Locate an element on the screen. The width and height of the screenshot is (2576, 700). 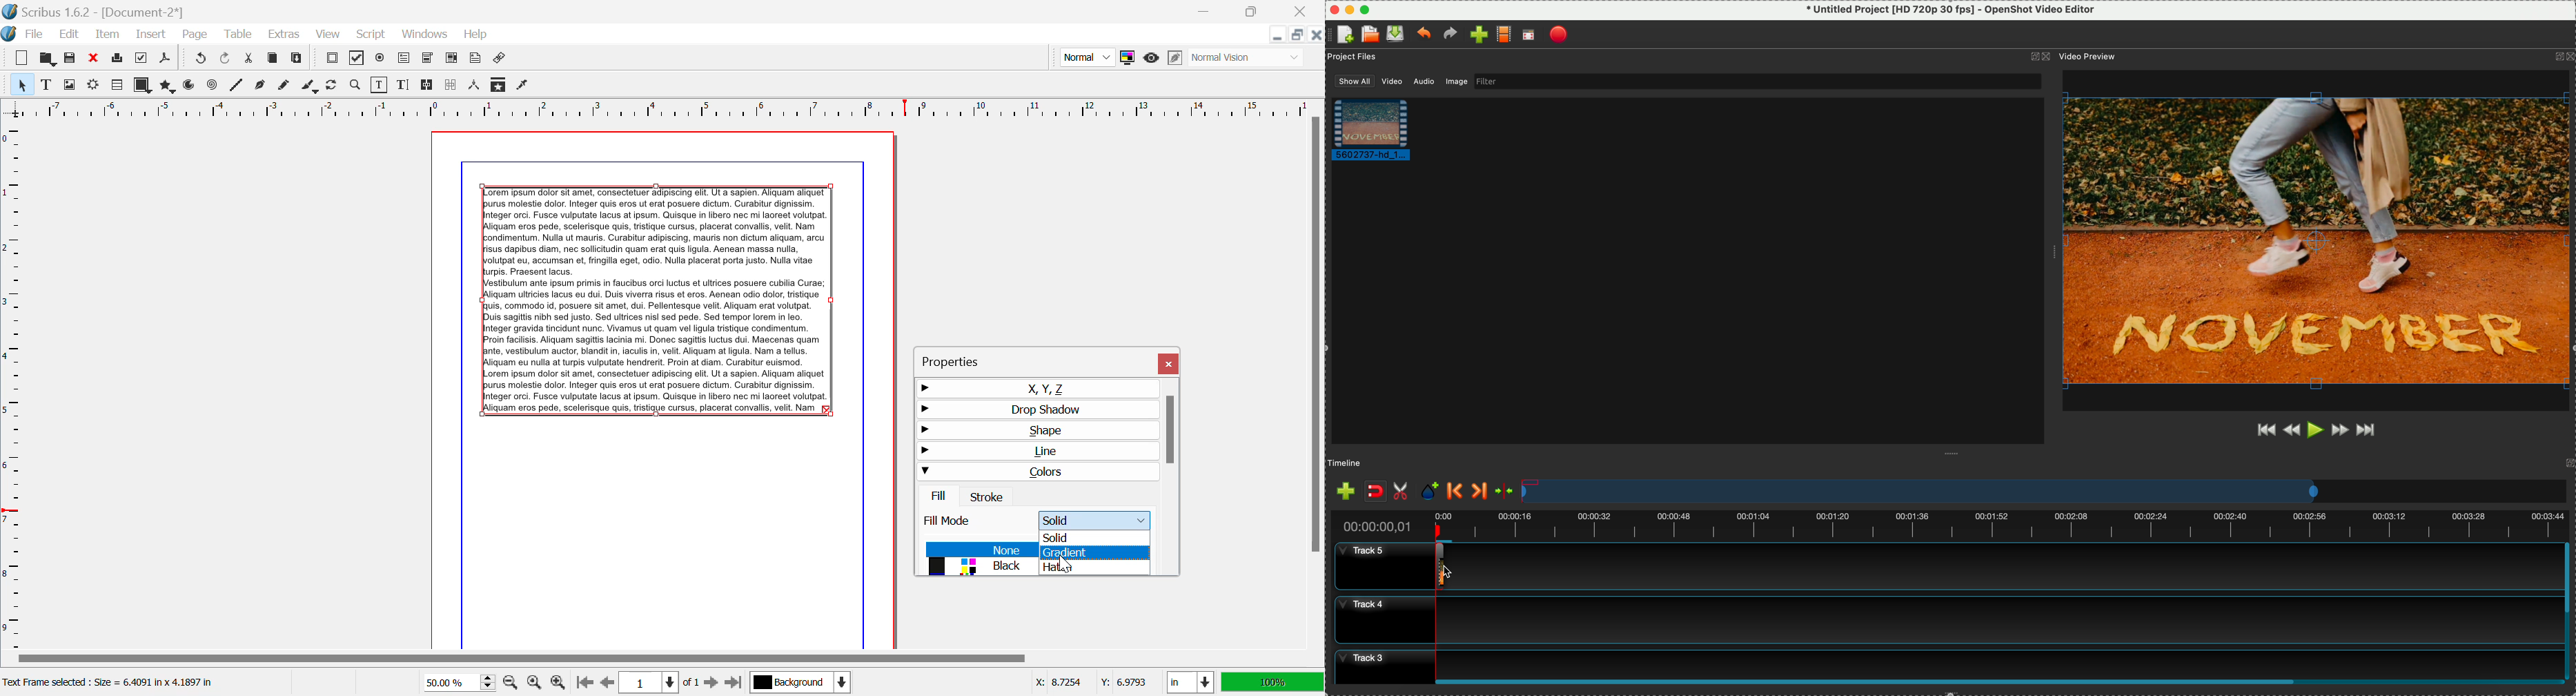
disable snaping is located at coordinates (1376, 491).